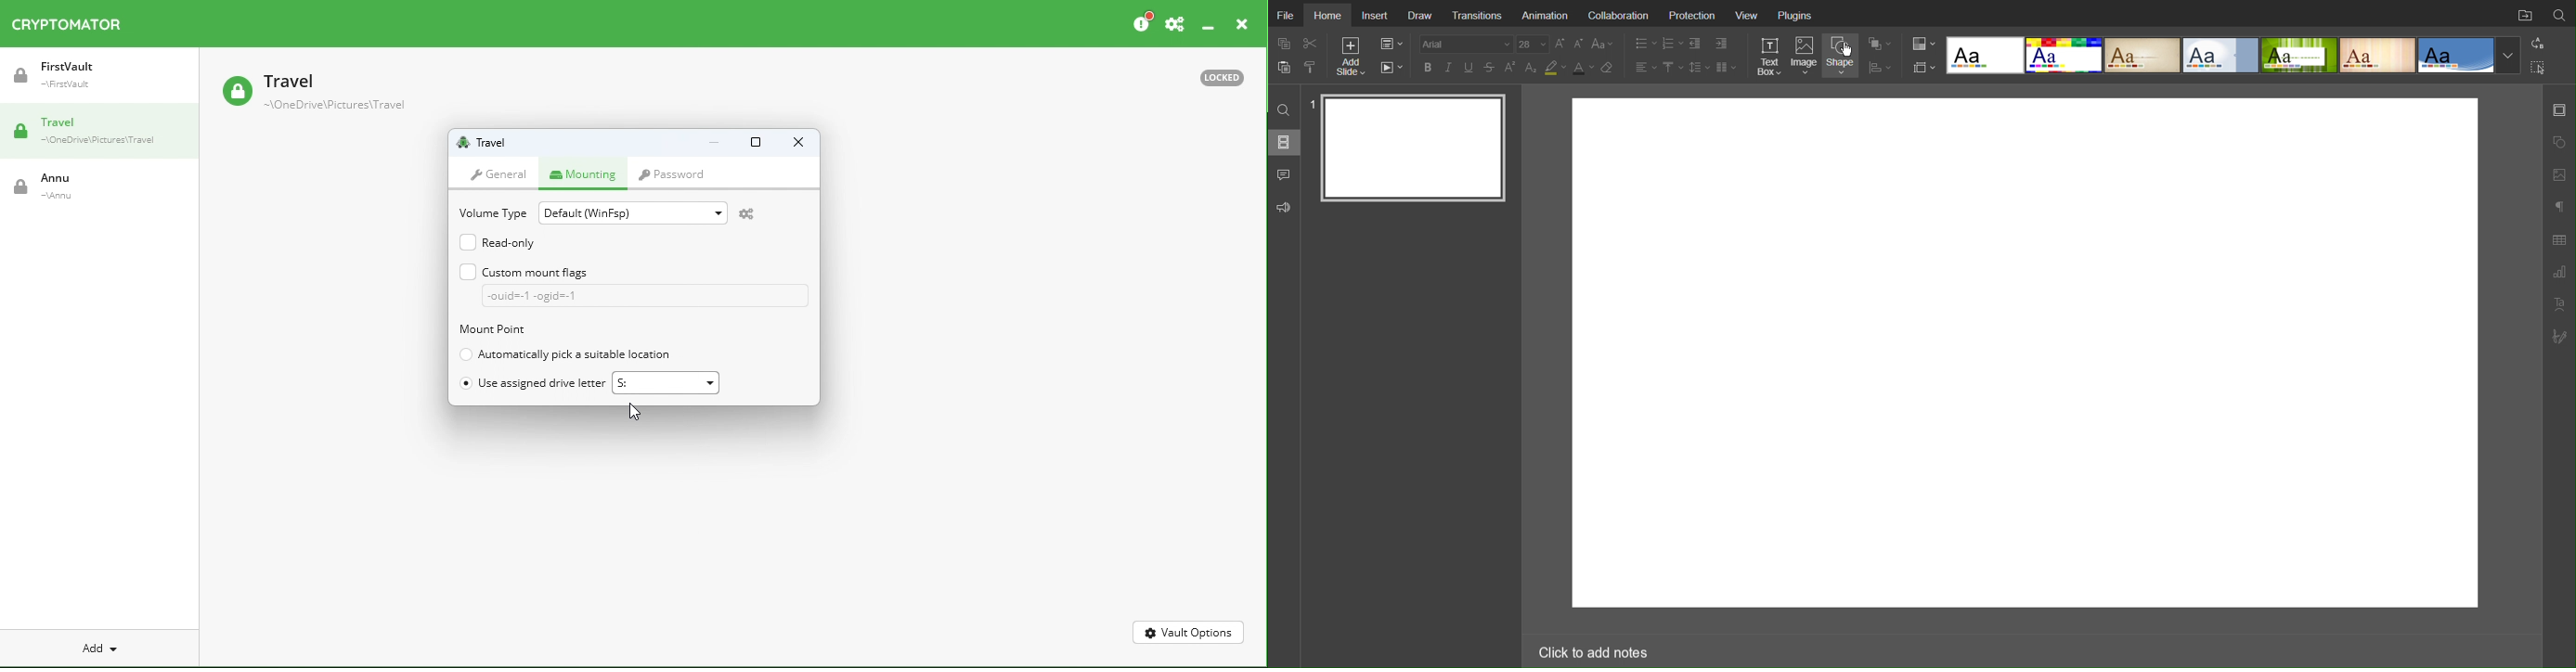 This screenshot has width=2576, height=672. What do you see at coordinates (1693, 15) in the screenshot?
I see `Protection` at bounding box center [1693, 15].